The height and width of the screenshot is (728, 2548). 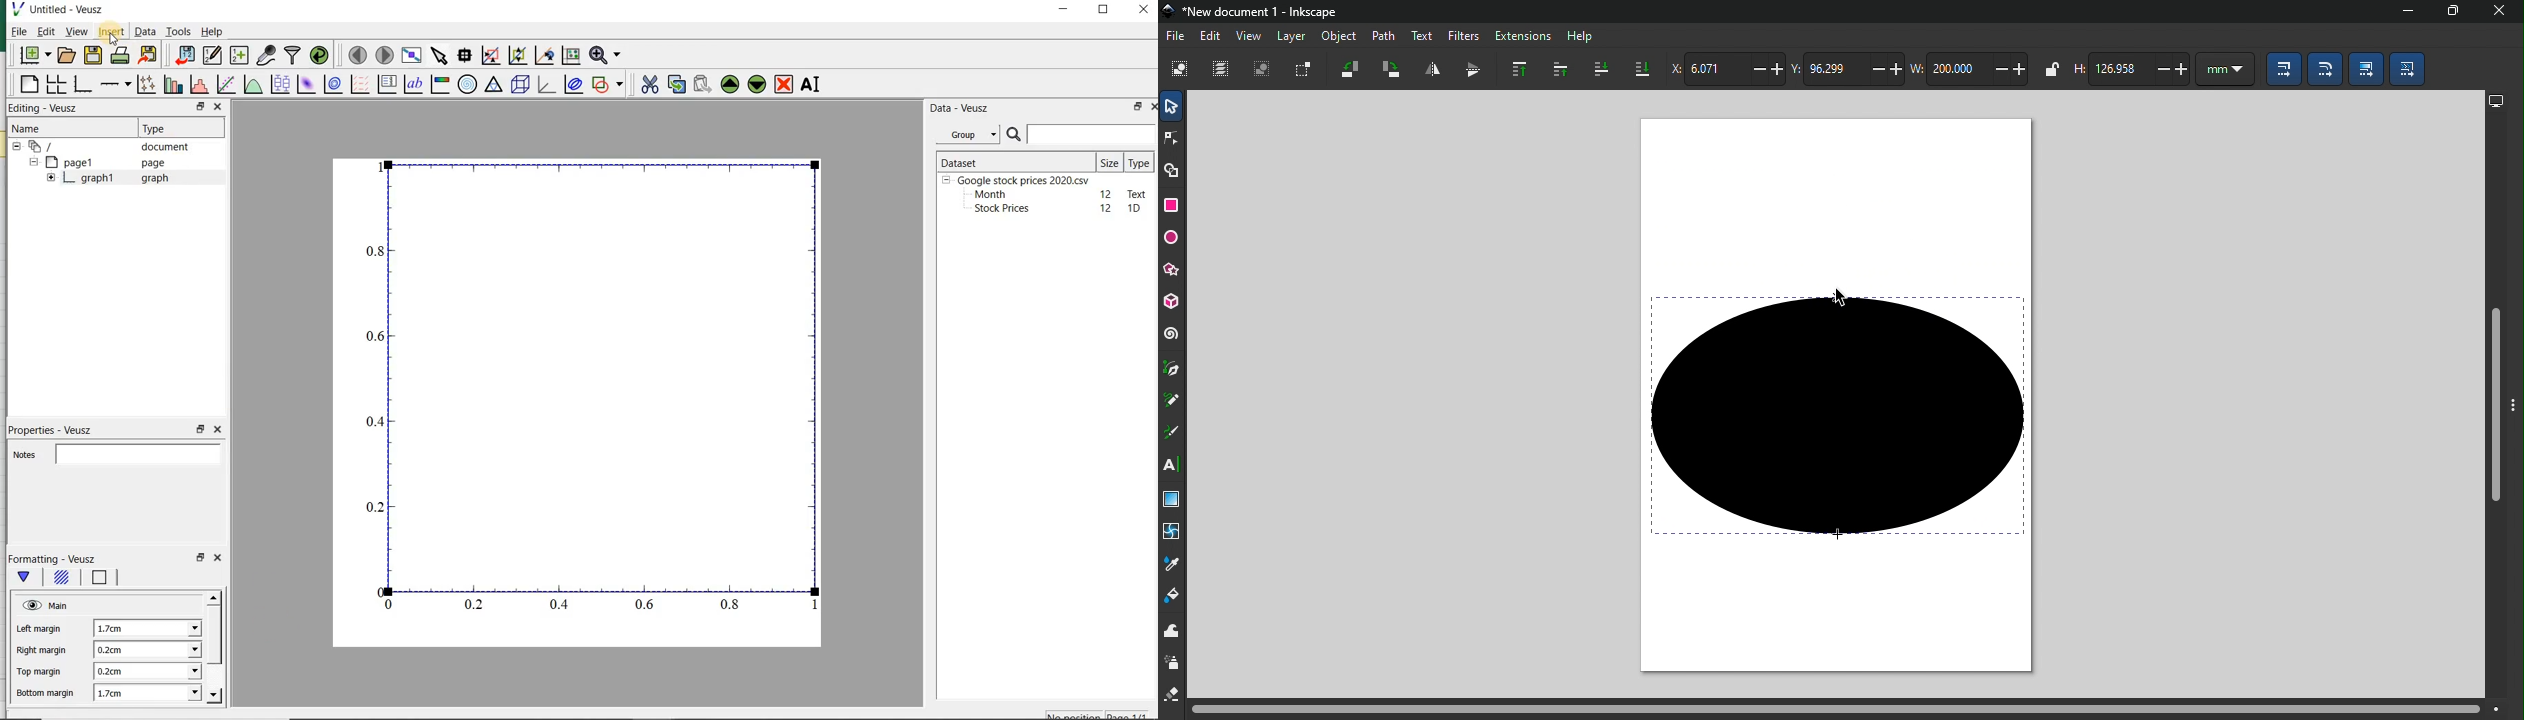 What do you see at coordinates (1640, 71) in the screenshot?
I see `Lower selection to bottom` at bounding box center [1640, 71].